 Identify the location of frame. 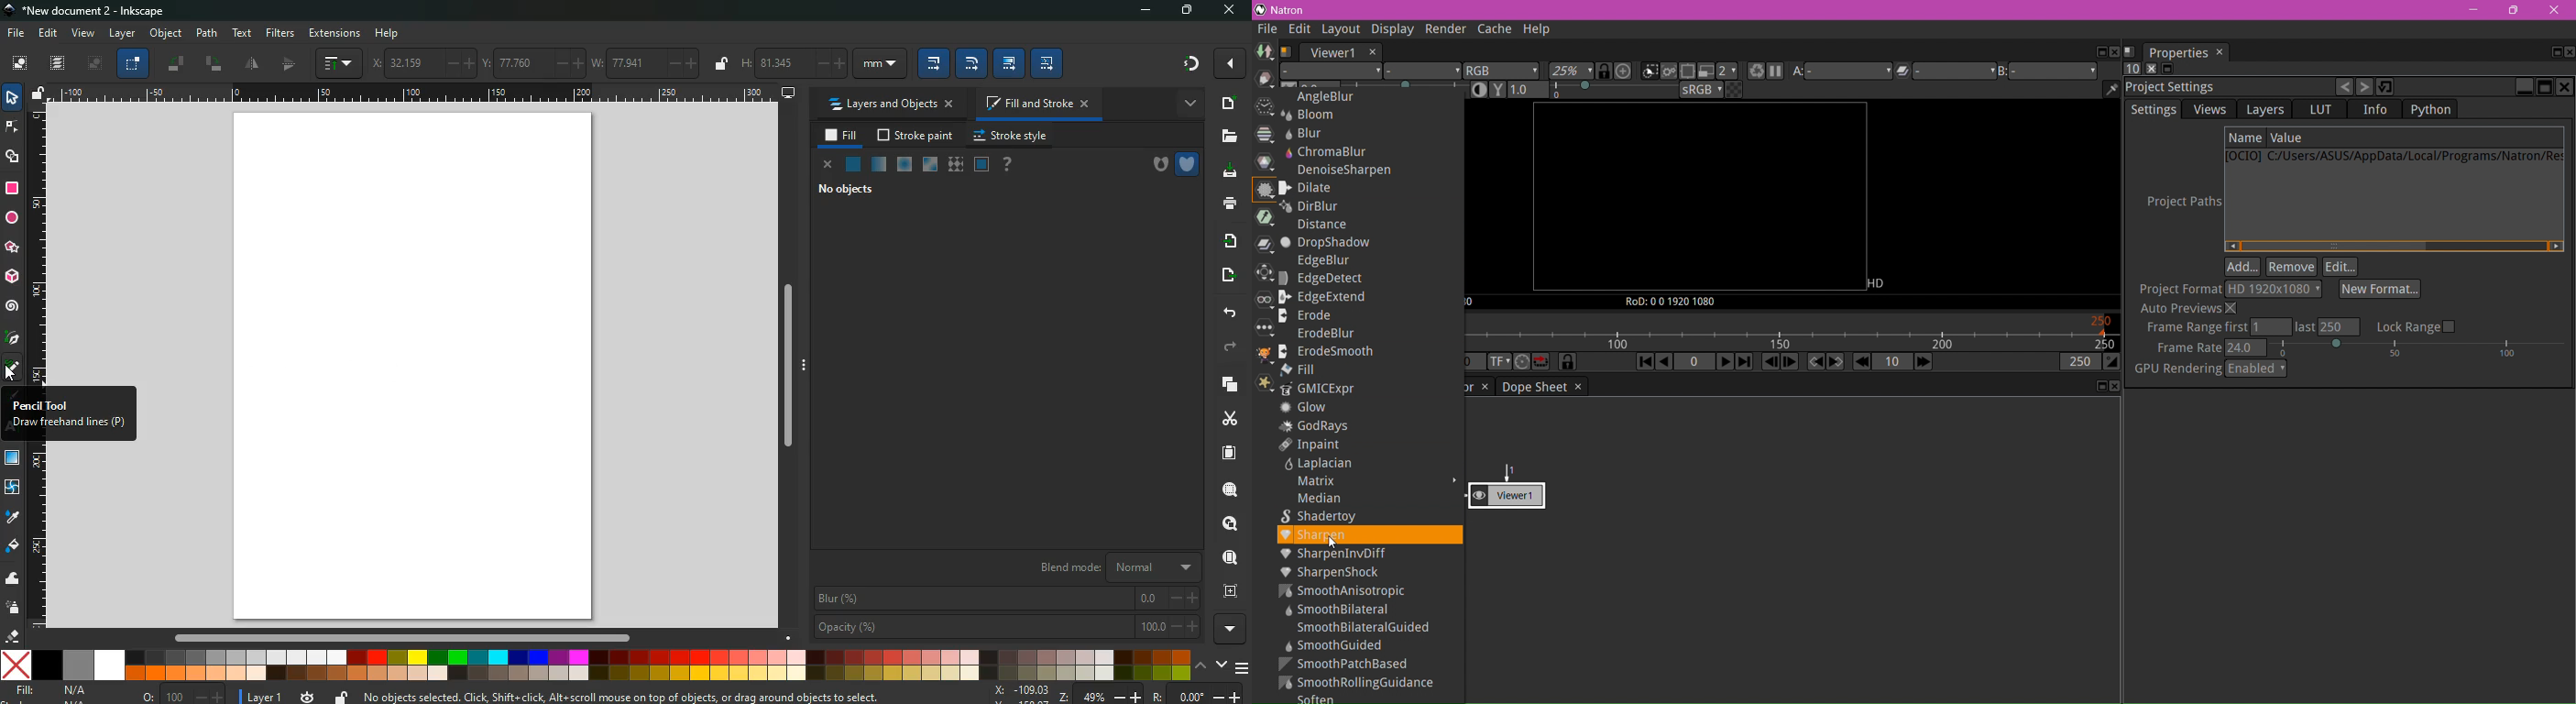
(981, 164).